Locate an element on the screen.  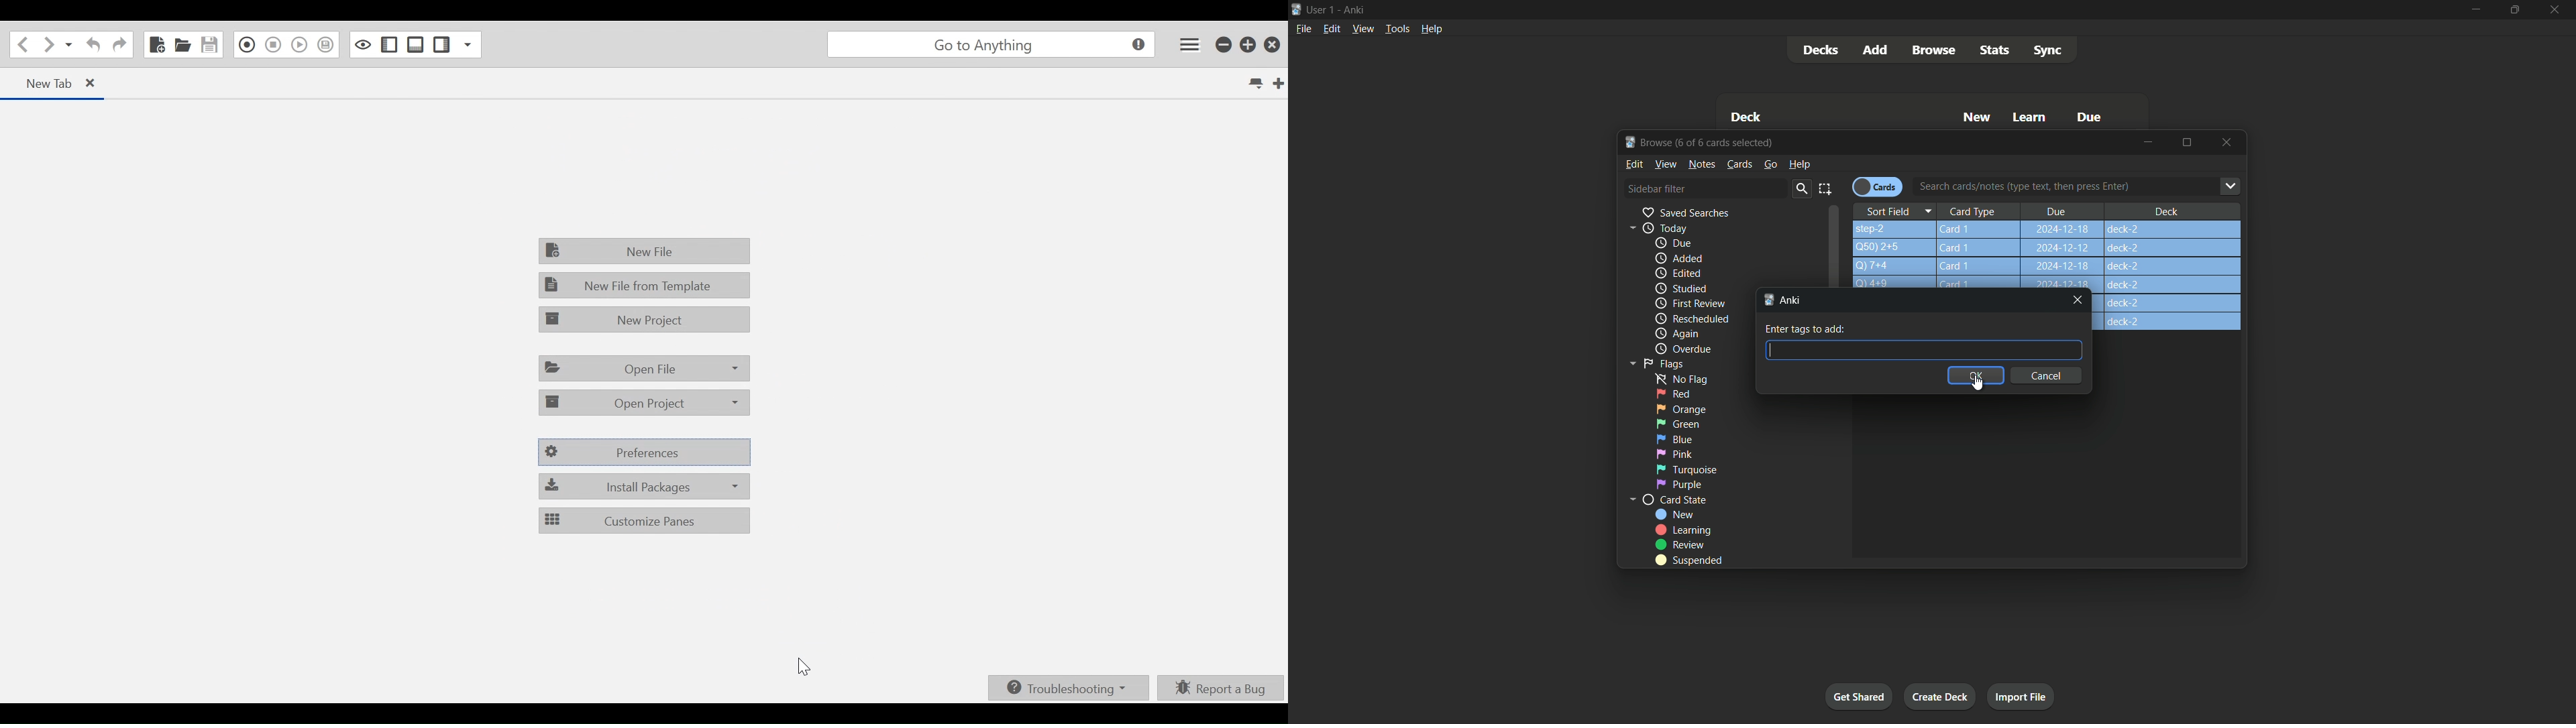
Troubleshooting is located at coordinates (1066, 688).